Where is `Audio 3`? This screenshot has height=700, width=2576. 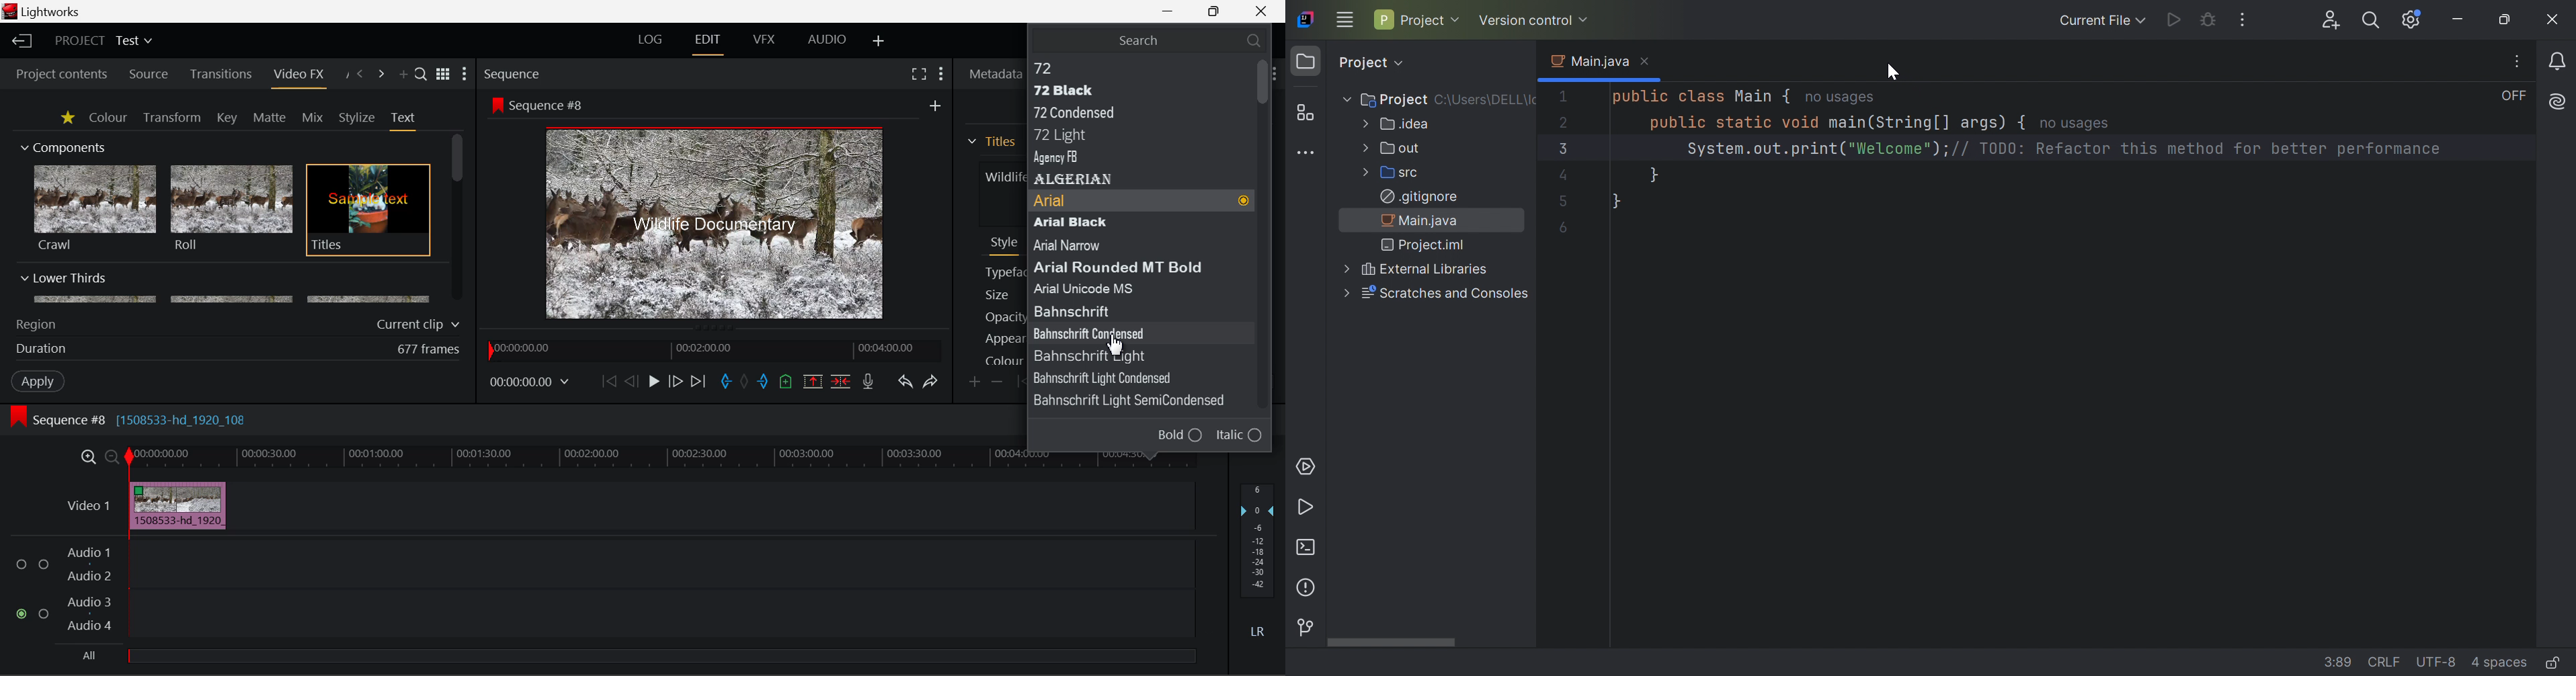
Audio 3 is located at coordinates (88, 601).